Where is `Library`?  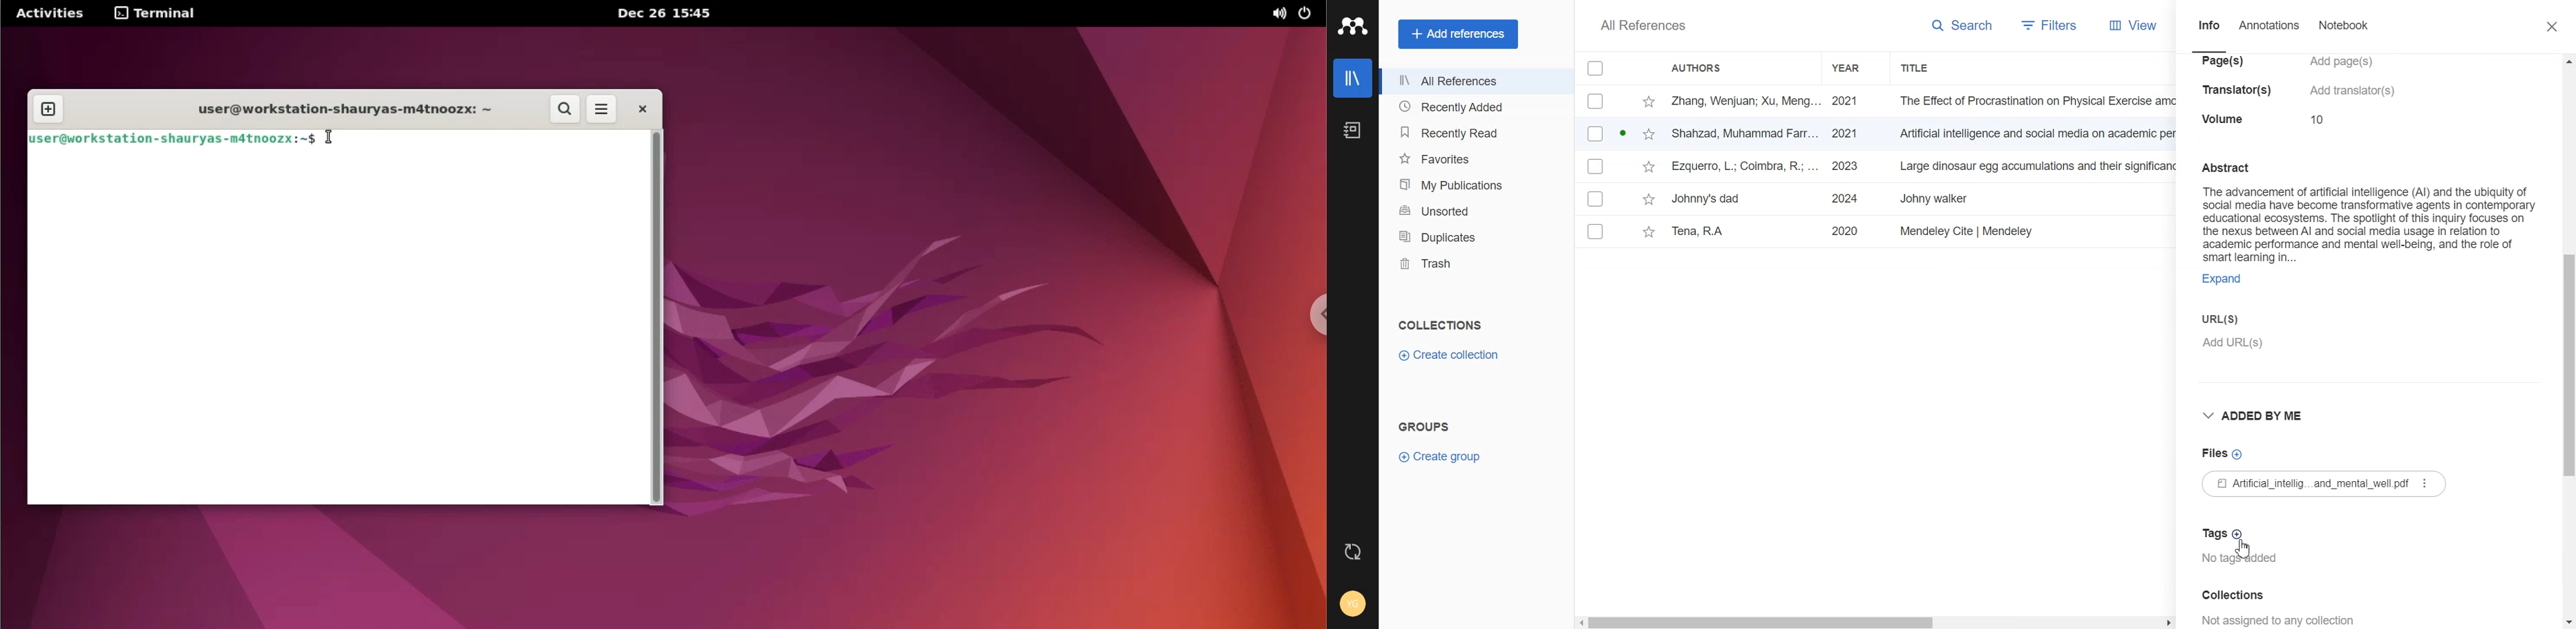 Library is located at coordinates (1353, 78).